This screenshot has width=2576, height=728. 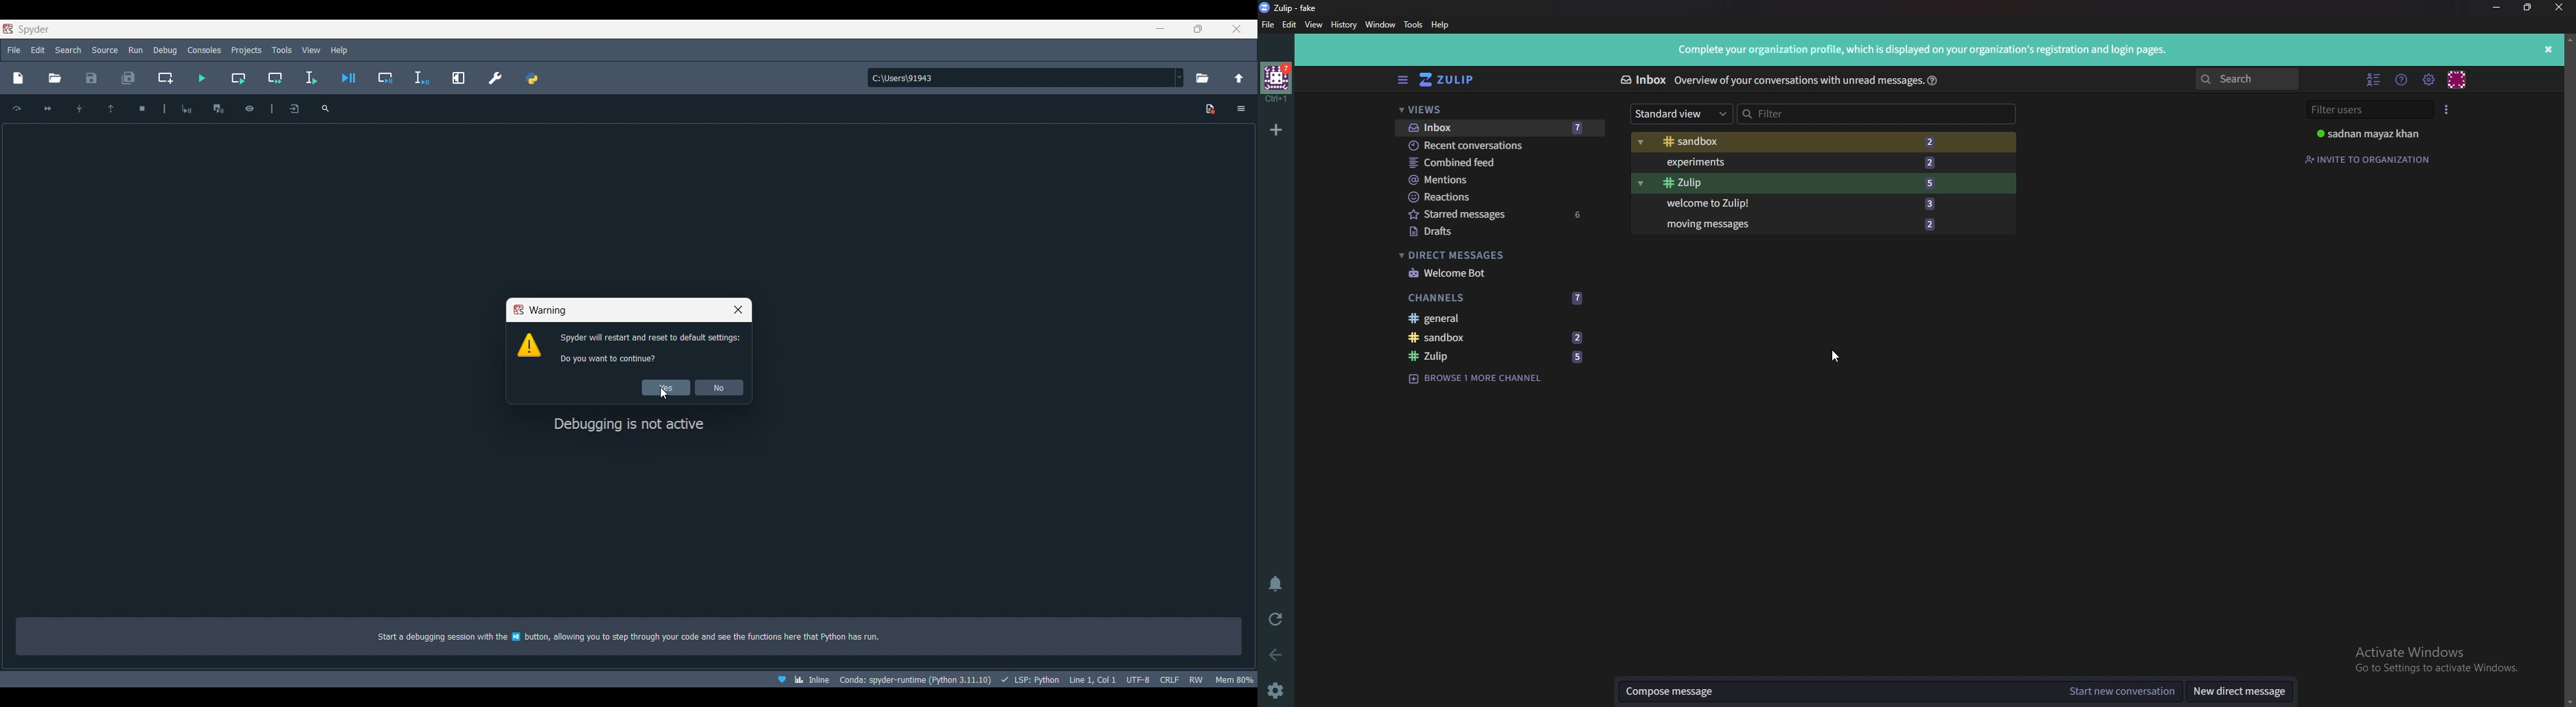 What do you see at coordinates (238, 79) in the screenshot?
I see `Run current cell` at bounding box center [238, 79].